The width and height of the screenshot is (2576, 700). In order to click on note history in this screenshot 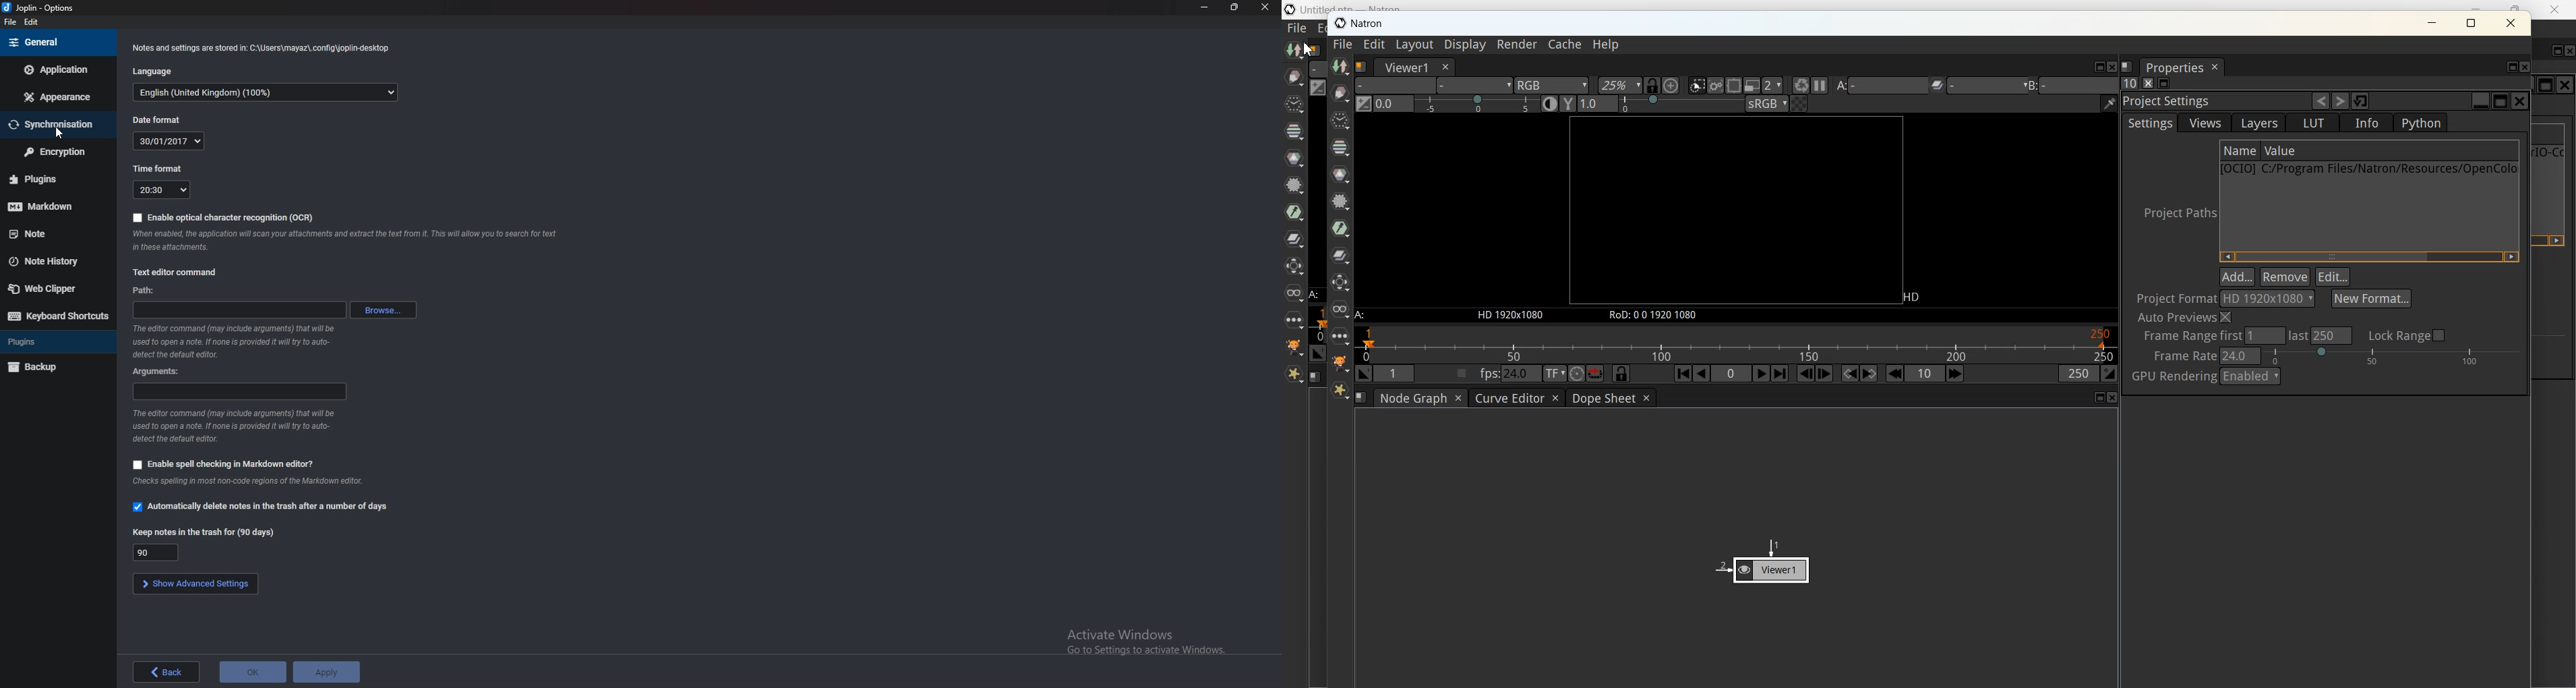, I will do `click(48, 262)`.